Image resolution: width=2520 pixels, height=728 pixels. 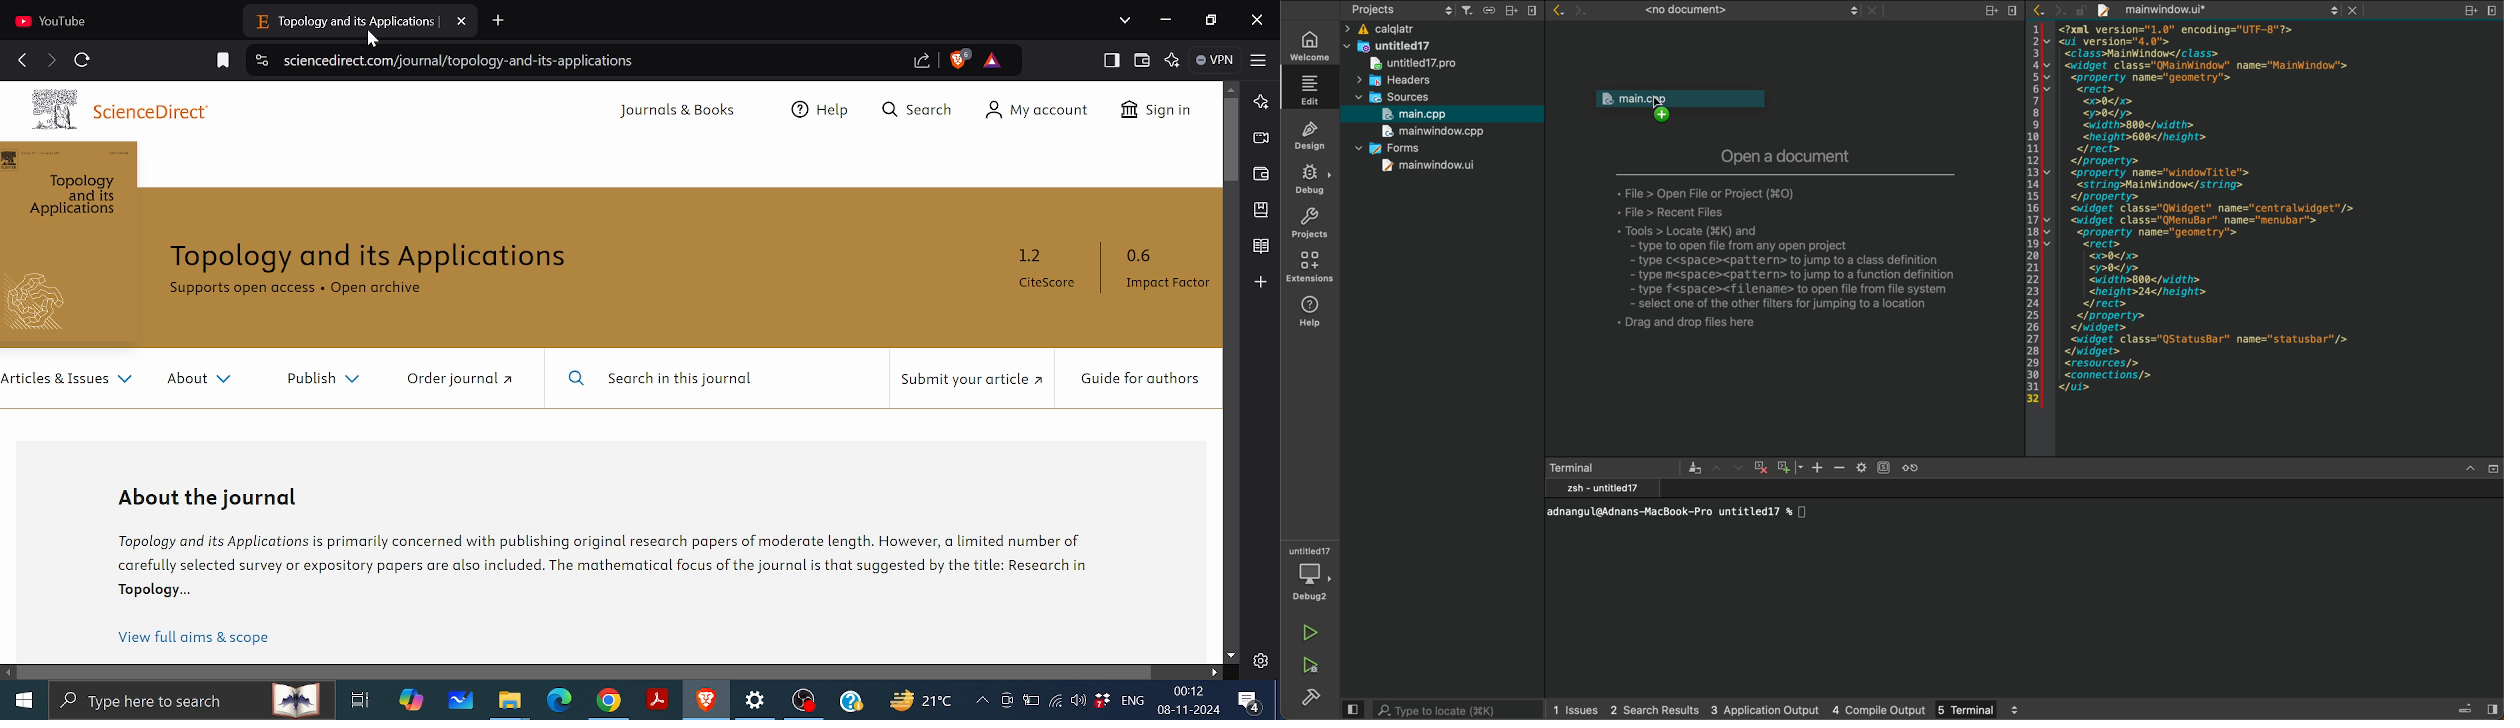 I want to click on main,cpp, so click(x=1420, y=115).